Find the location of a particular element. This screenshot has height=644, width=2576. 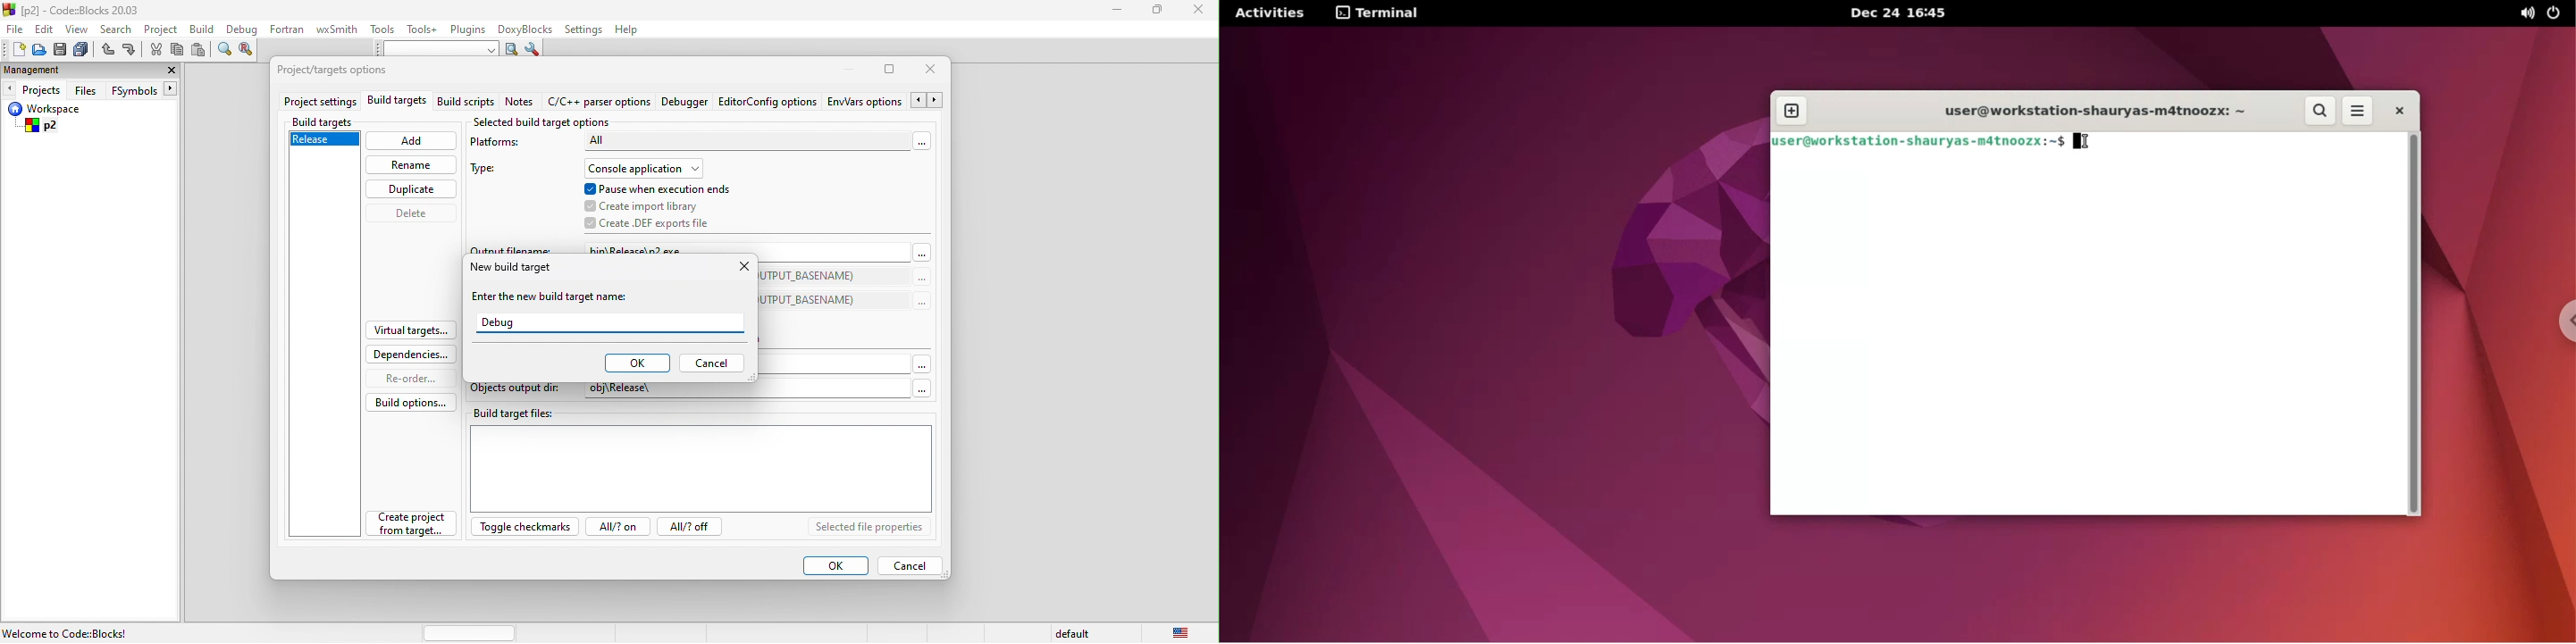

create project from target is located at coordinates (414, 522).